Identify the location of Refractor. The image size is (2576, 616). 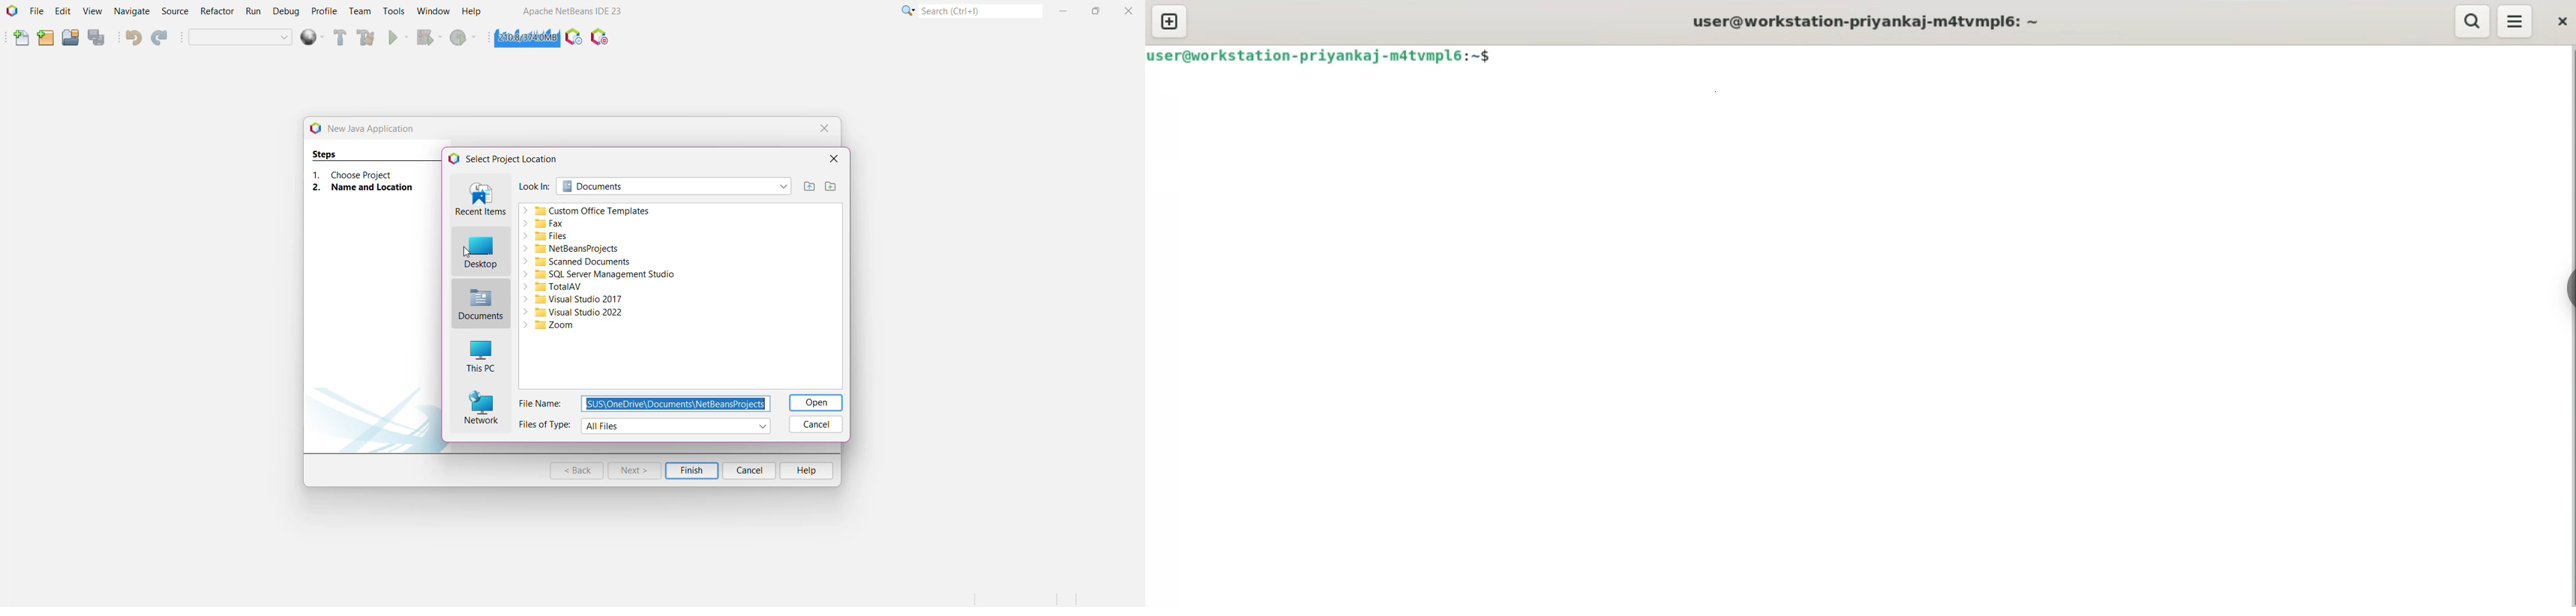
(216, 11).